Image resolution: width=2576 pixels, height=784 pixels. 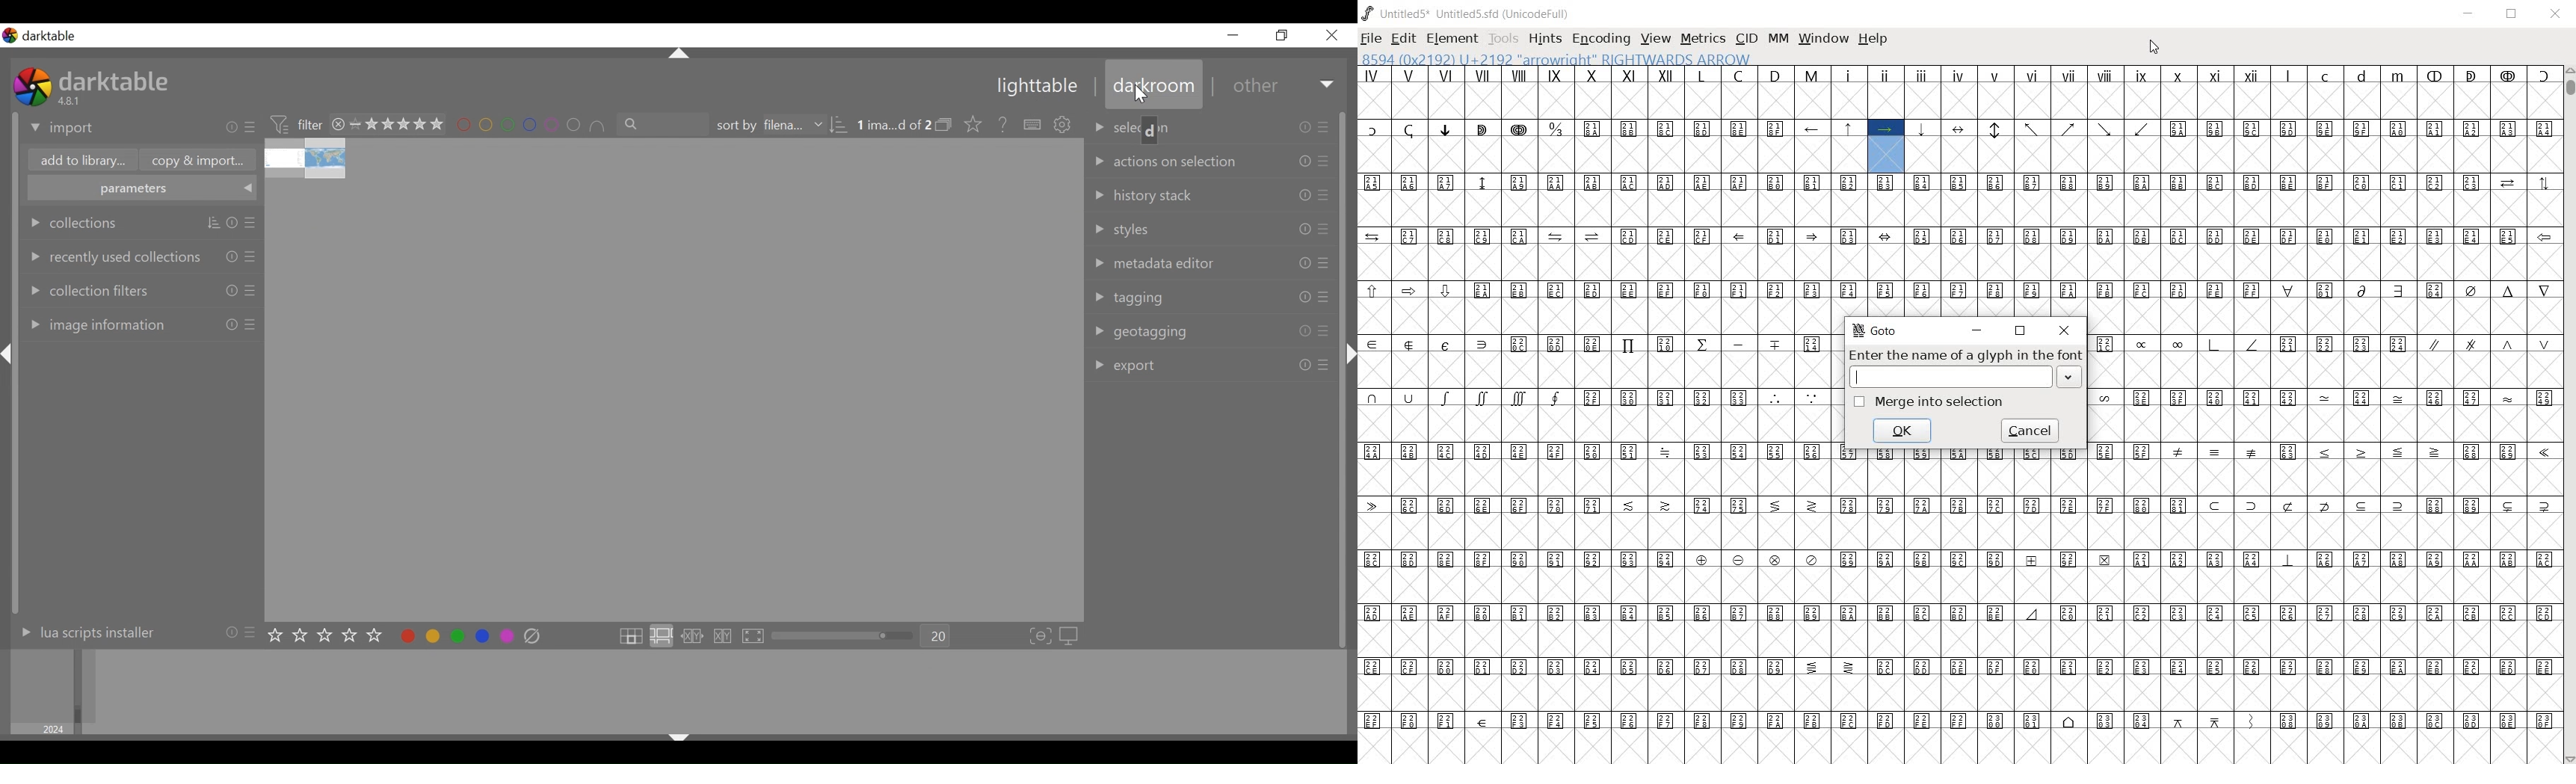 I want to click on click to enter zoomable lighttable layout, so click(x=661, y=635).